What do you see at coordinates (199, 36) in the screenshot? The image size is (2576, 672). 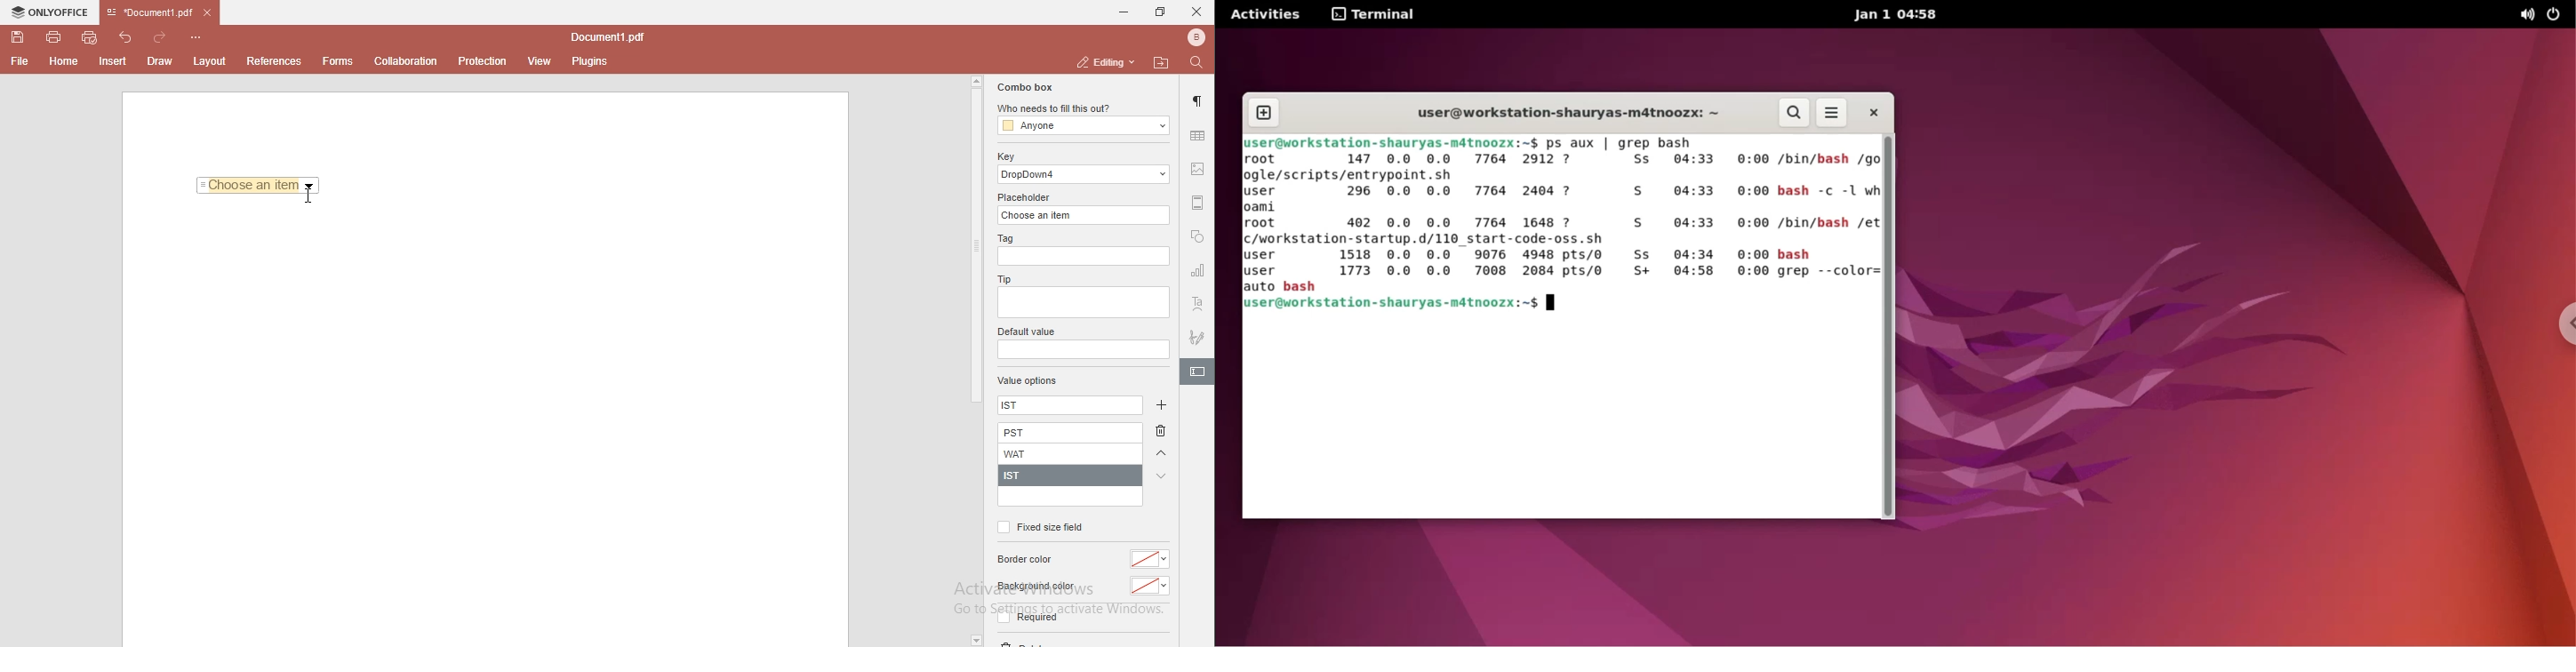 I see `customise quick access toolbar` at bounding box center [199, 36].